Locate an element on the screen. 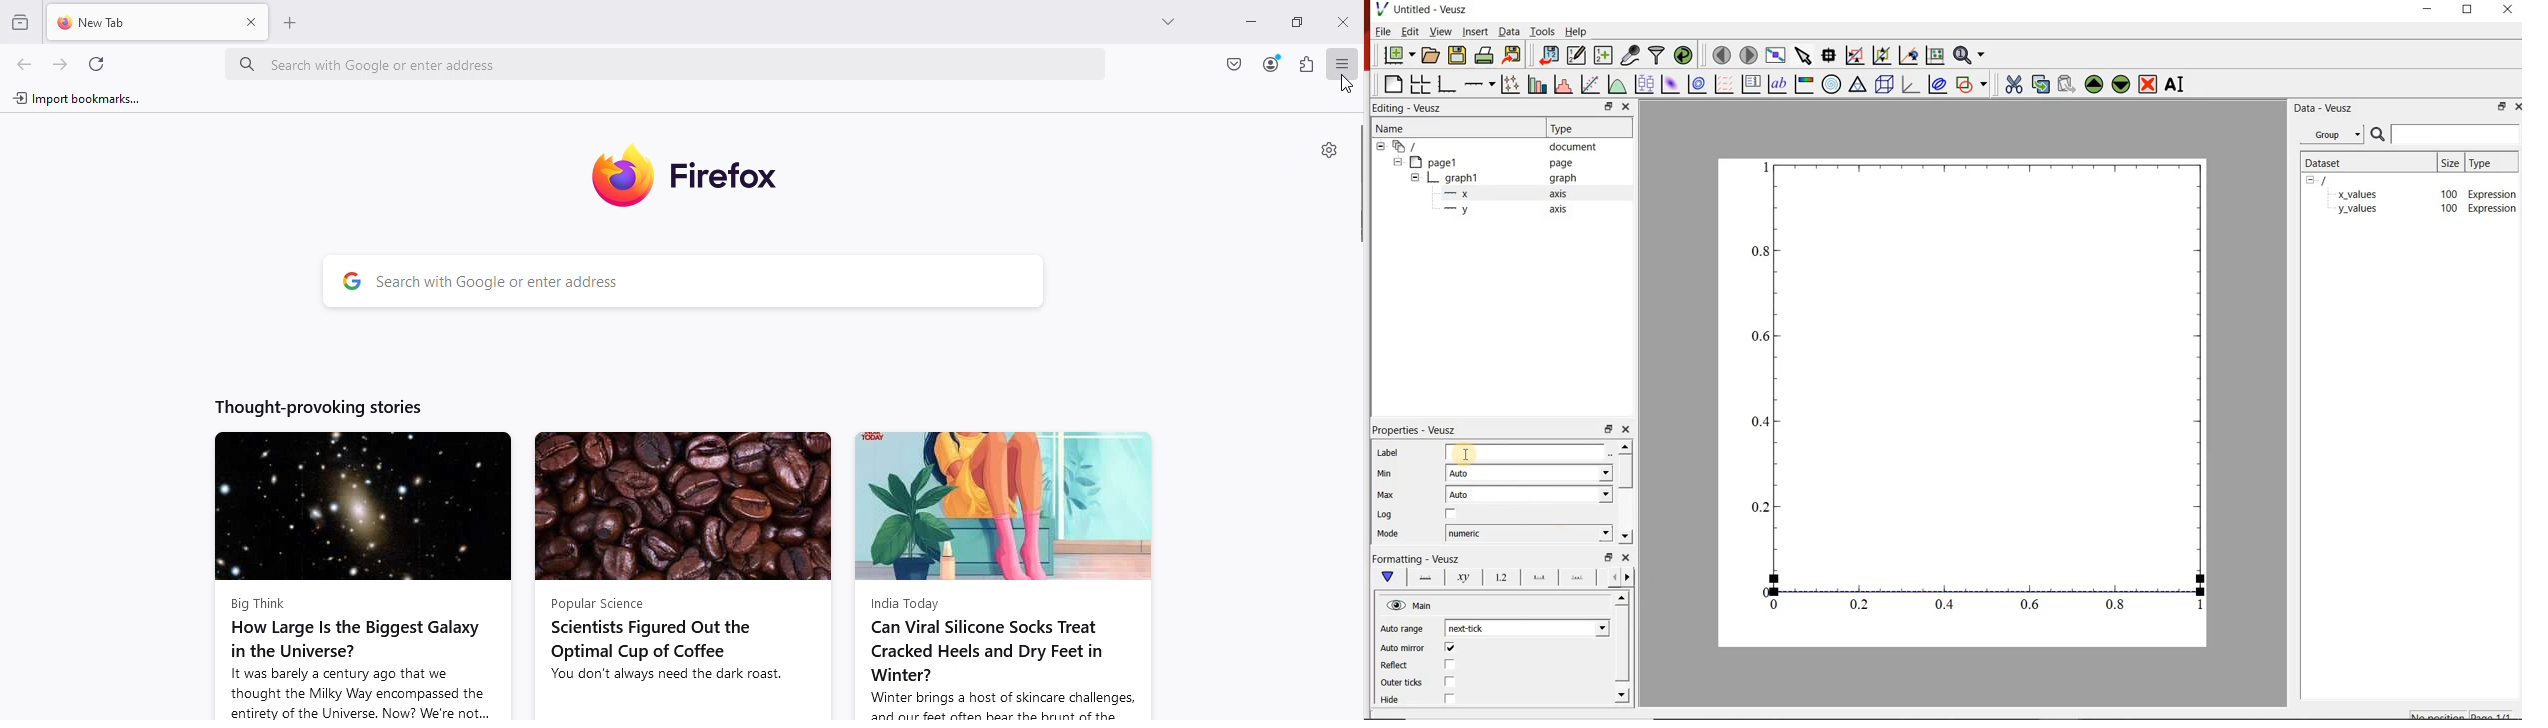 The width and height of the screenshot is (2548, 728). add shape is located at coordinates (1972, 85).